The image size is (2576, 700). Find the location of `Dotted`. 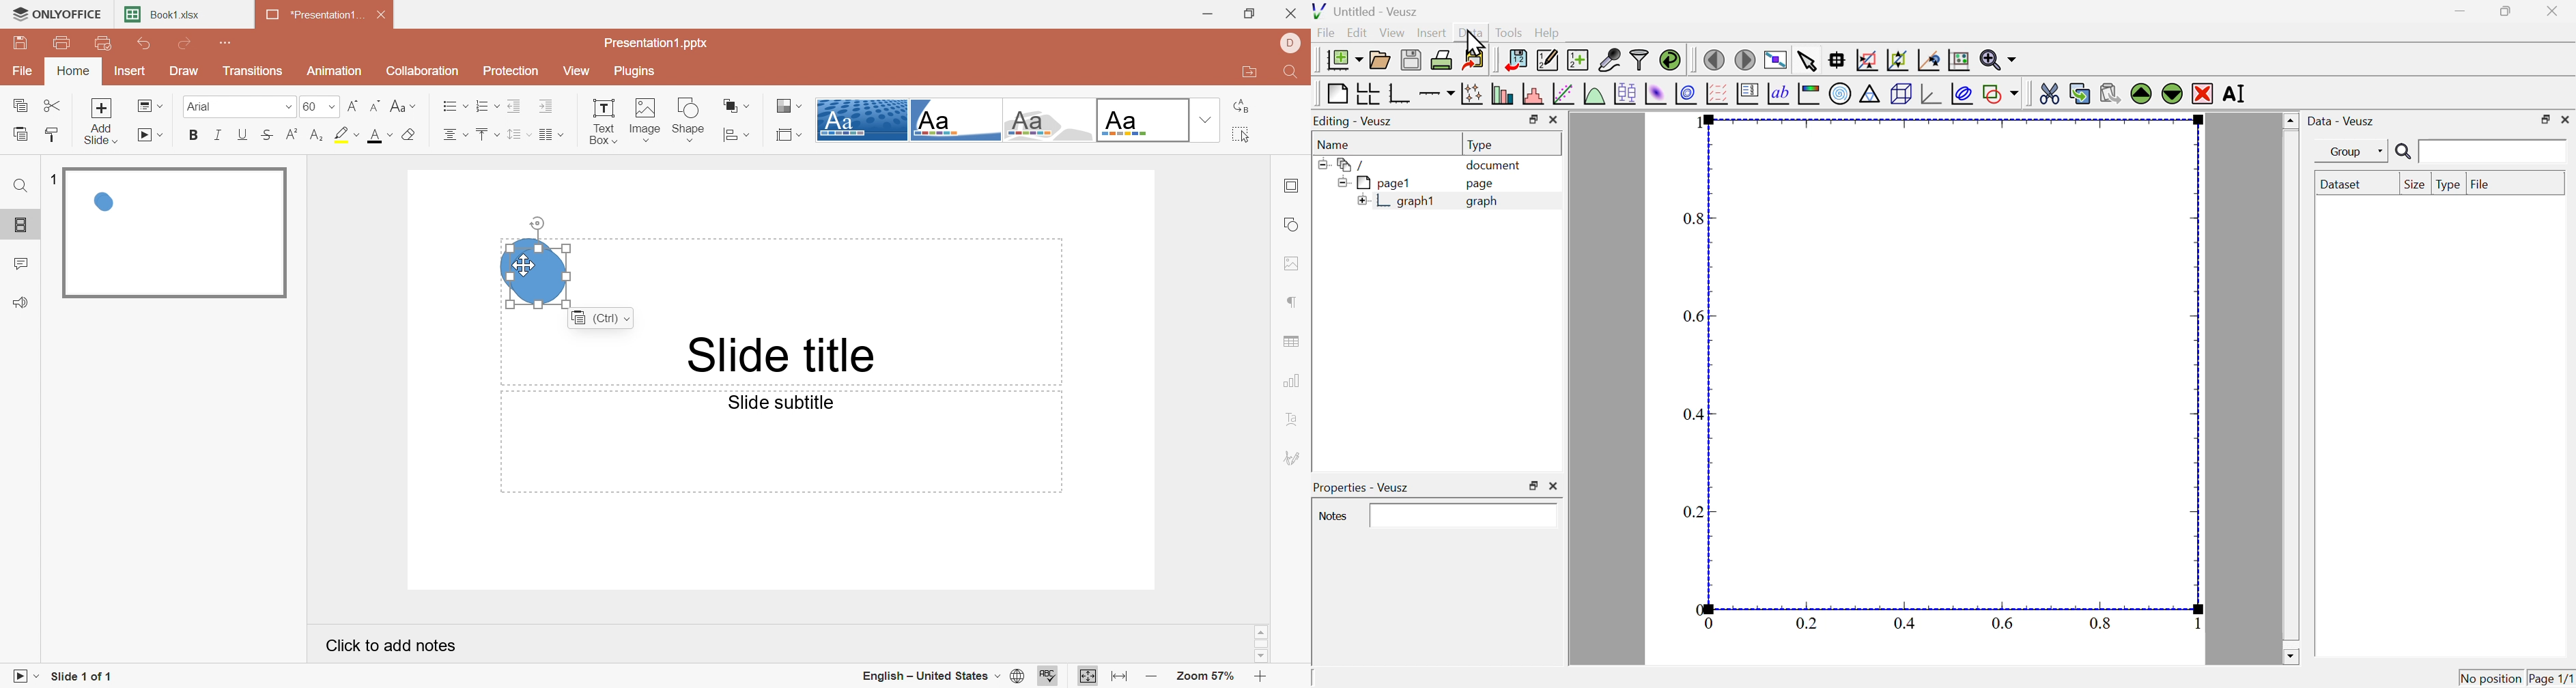

Dotted is located at coordinates (861, 120).